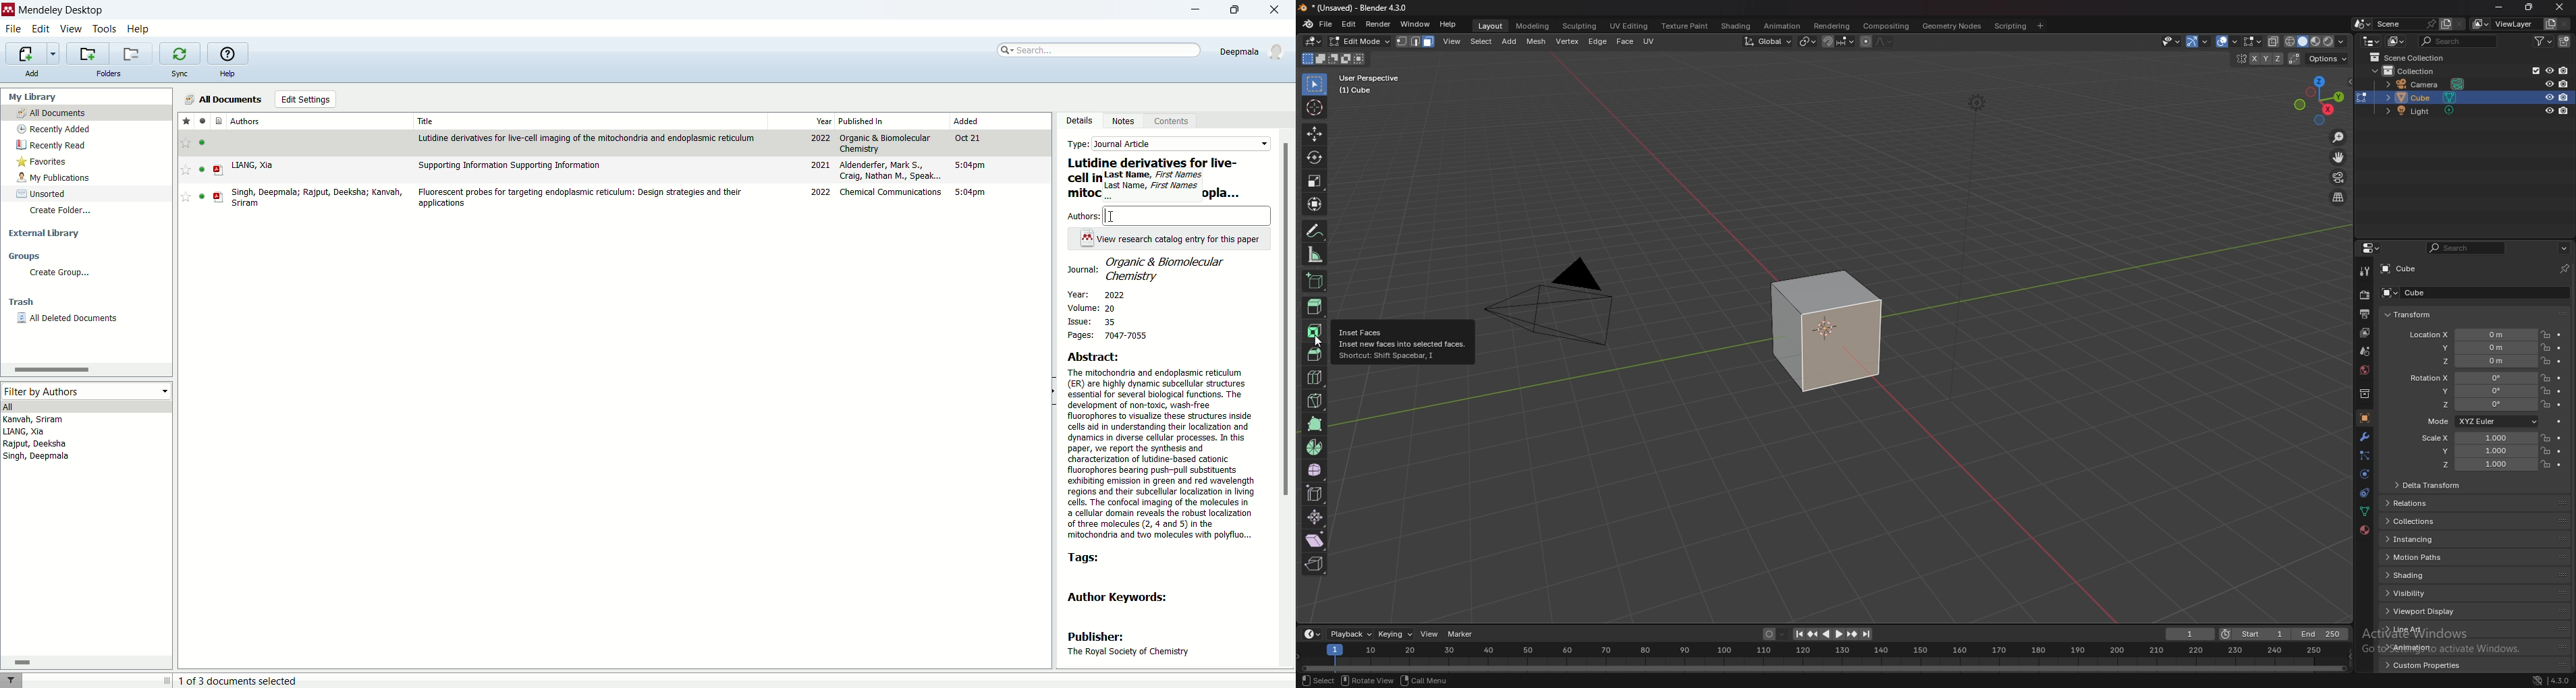  Describe the element at coordinates (1080, 144) in the screenshot. I see `type` at that location.